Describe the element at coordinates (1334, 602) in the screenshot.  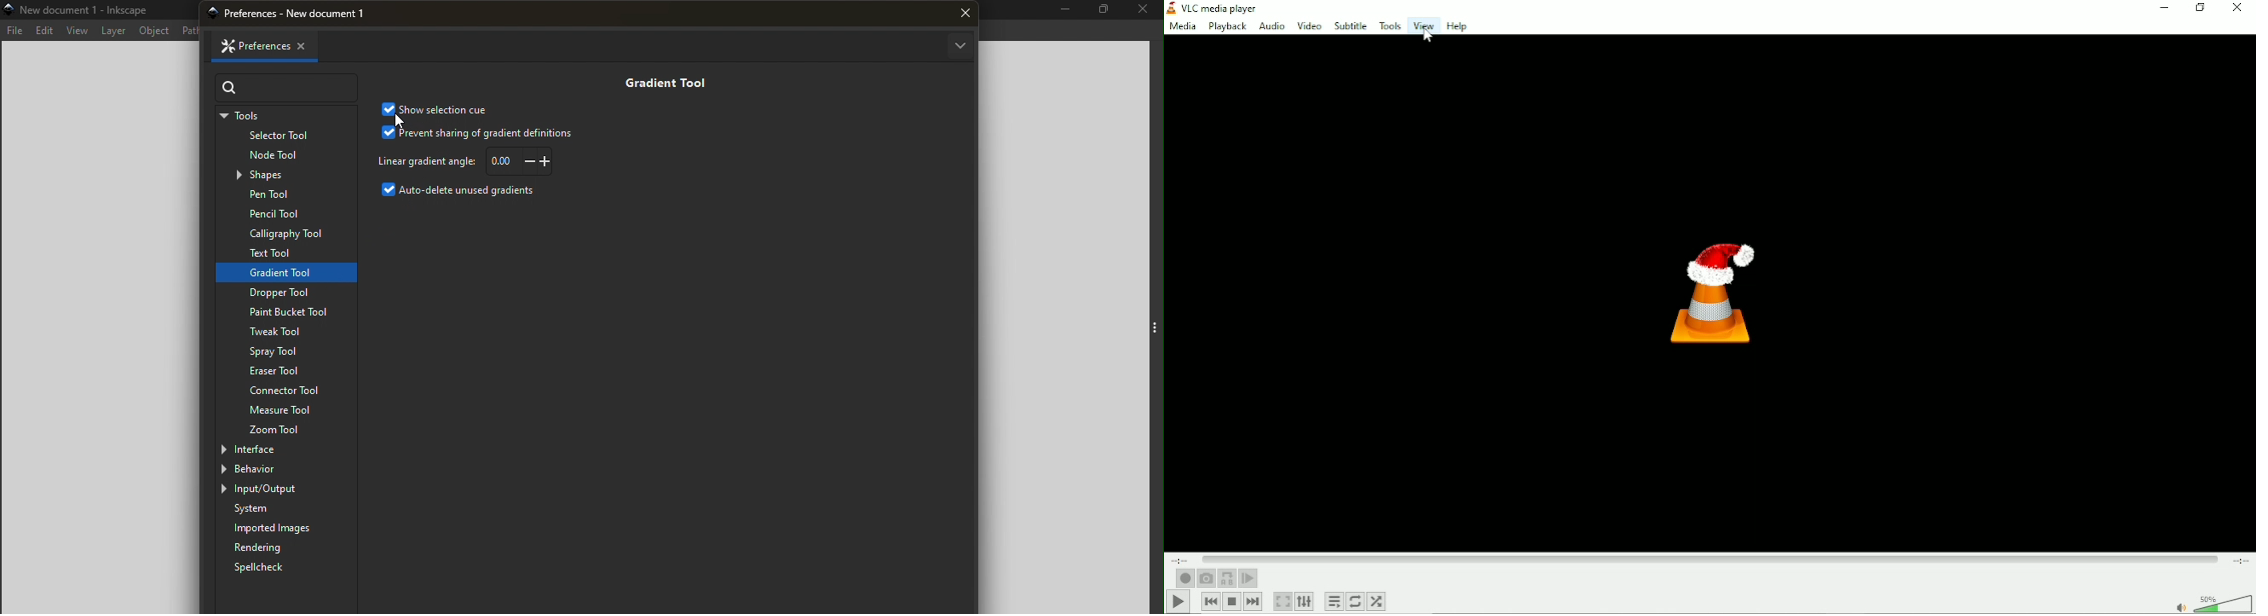
I see `Toggle playlist` at that location.